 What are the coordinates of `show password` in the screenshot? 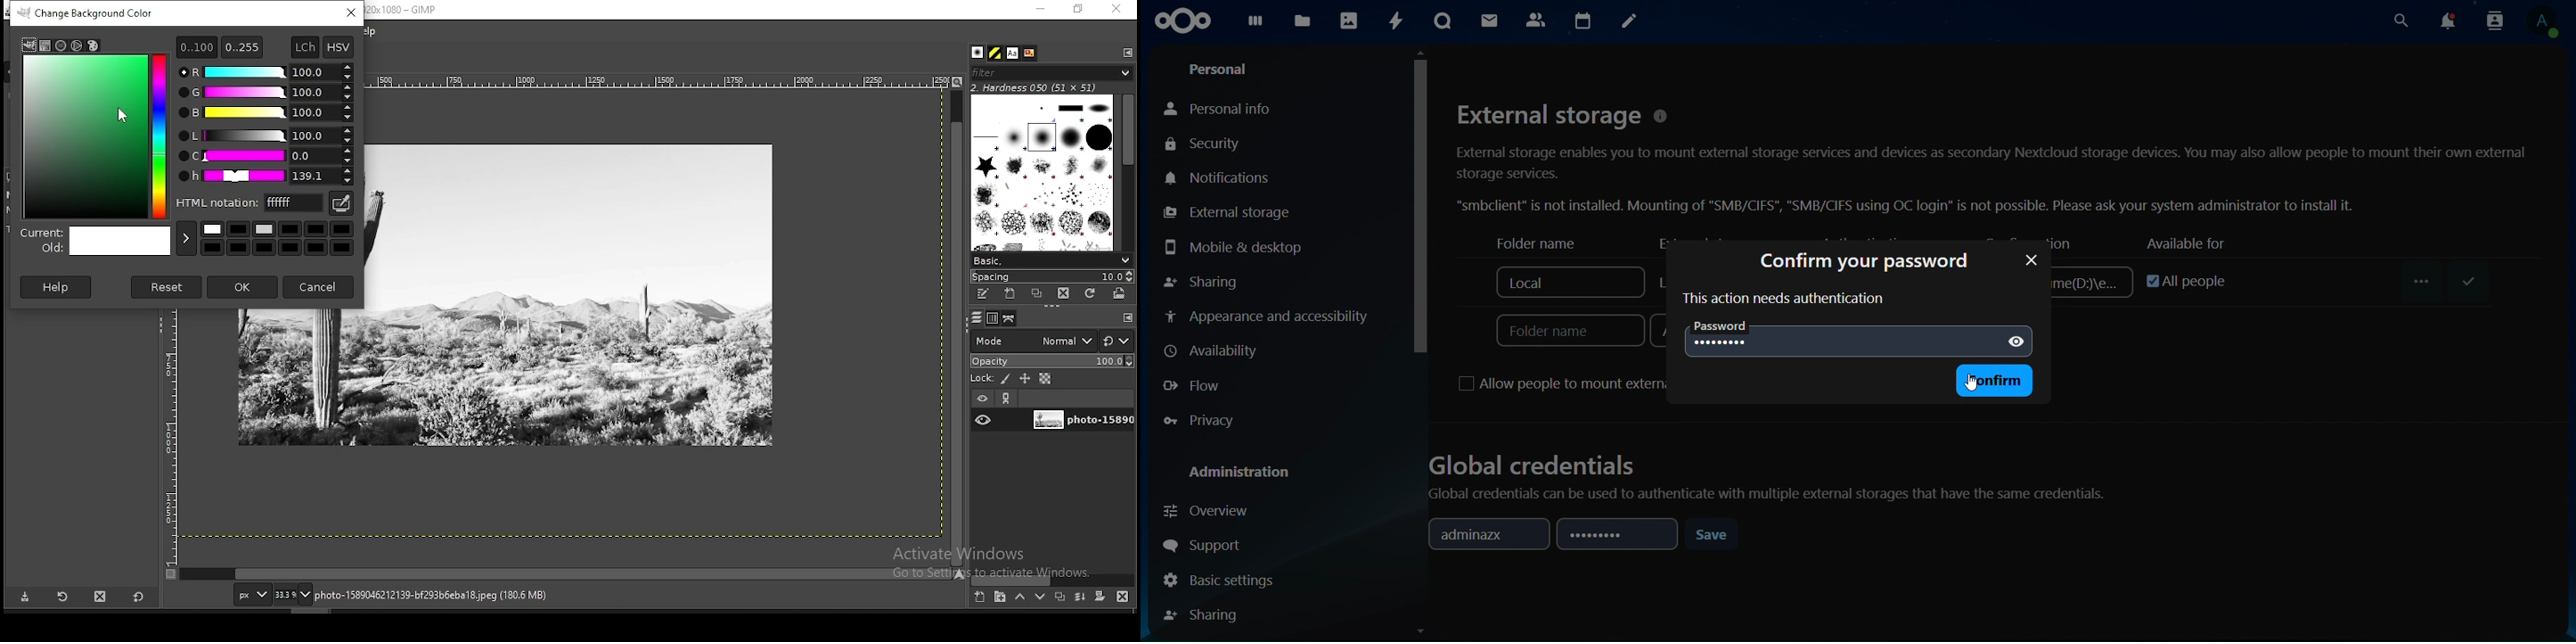 It's located at (2019, 340).